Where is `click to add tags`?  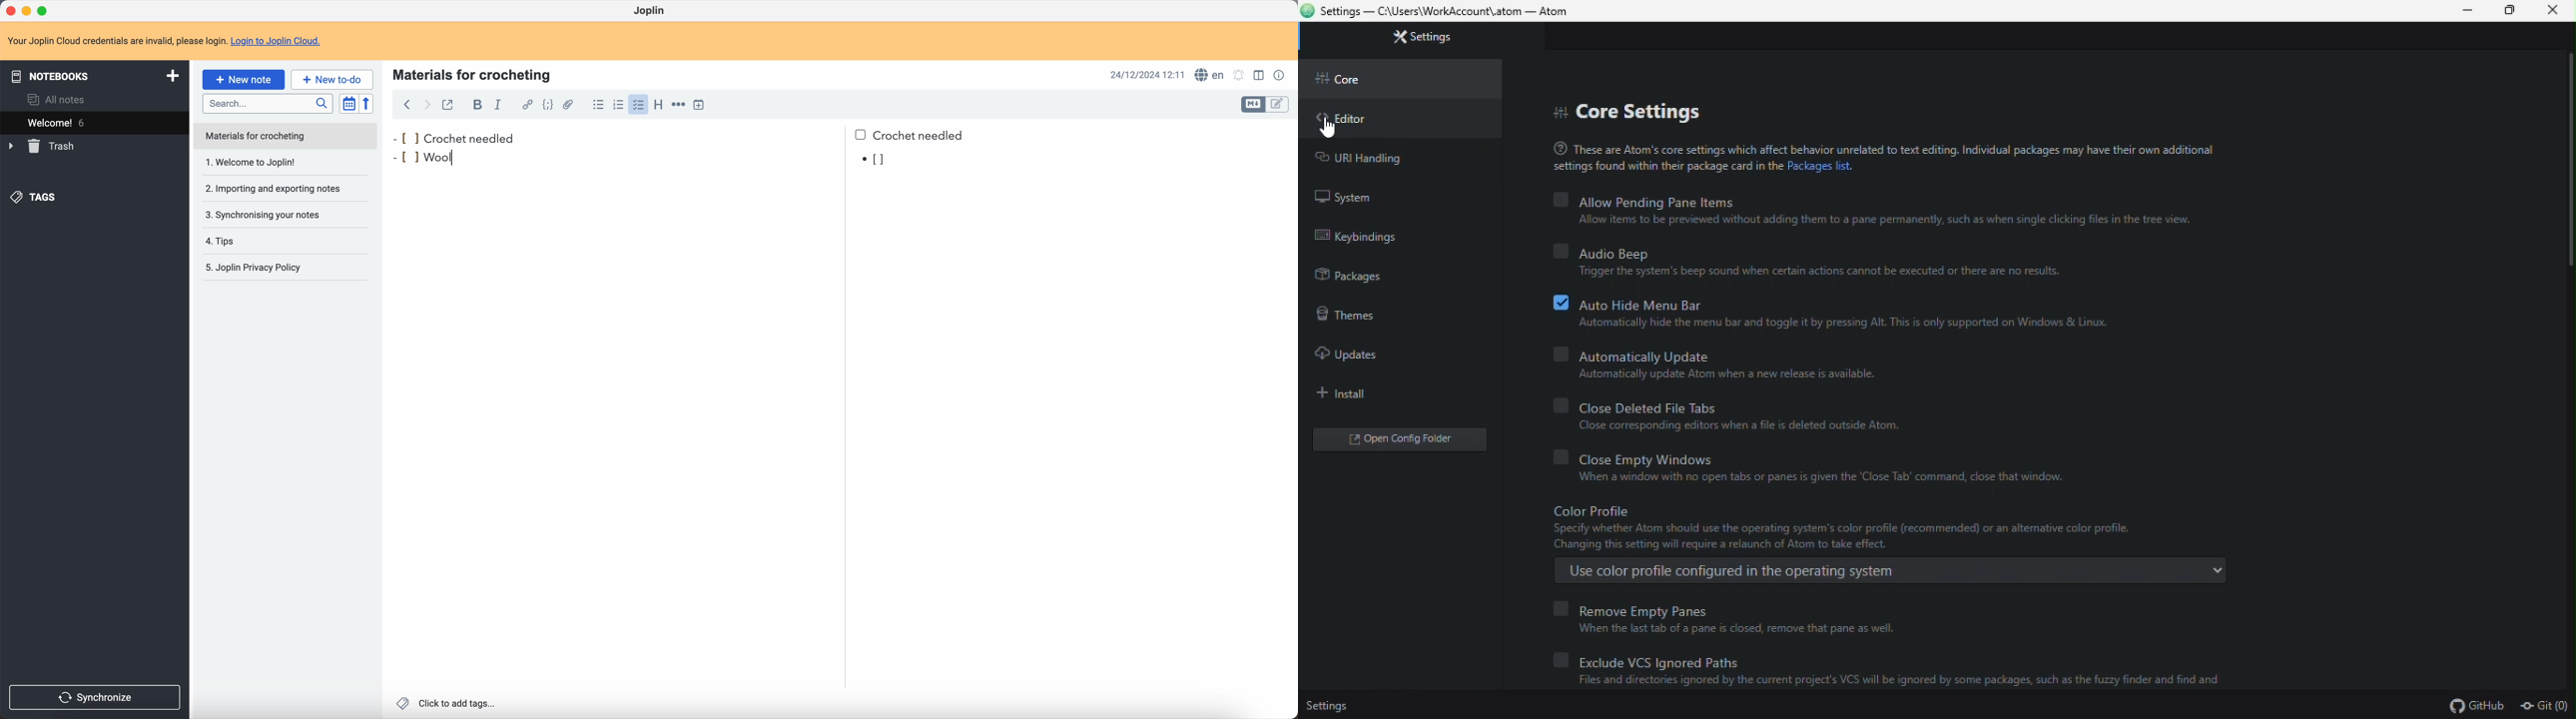 click to add tags is located at coordinates (448, 704).